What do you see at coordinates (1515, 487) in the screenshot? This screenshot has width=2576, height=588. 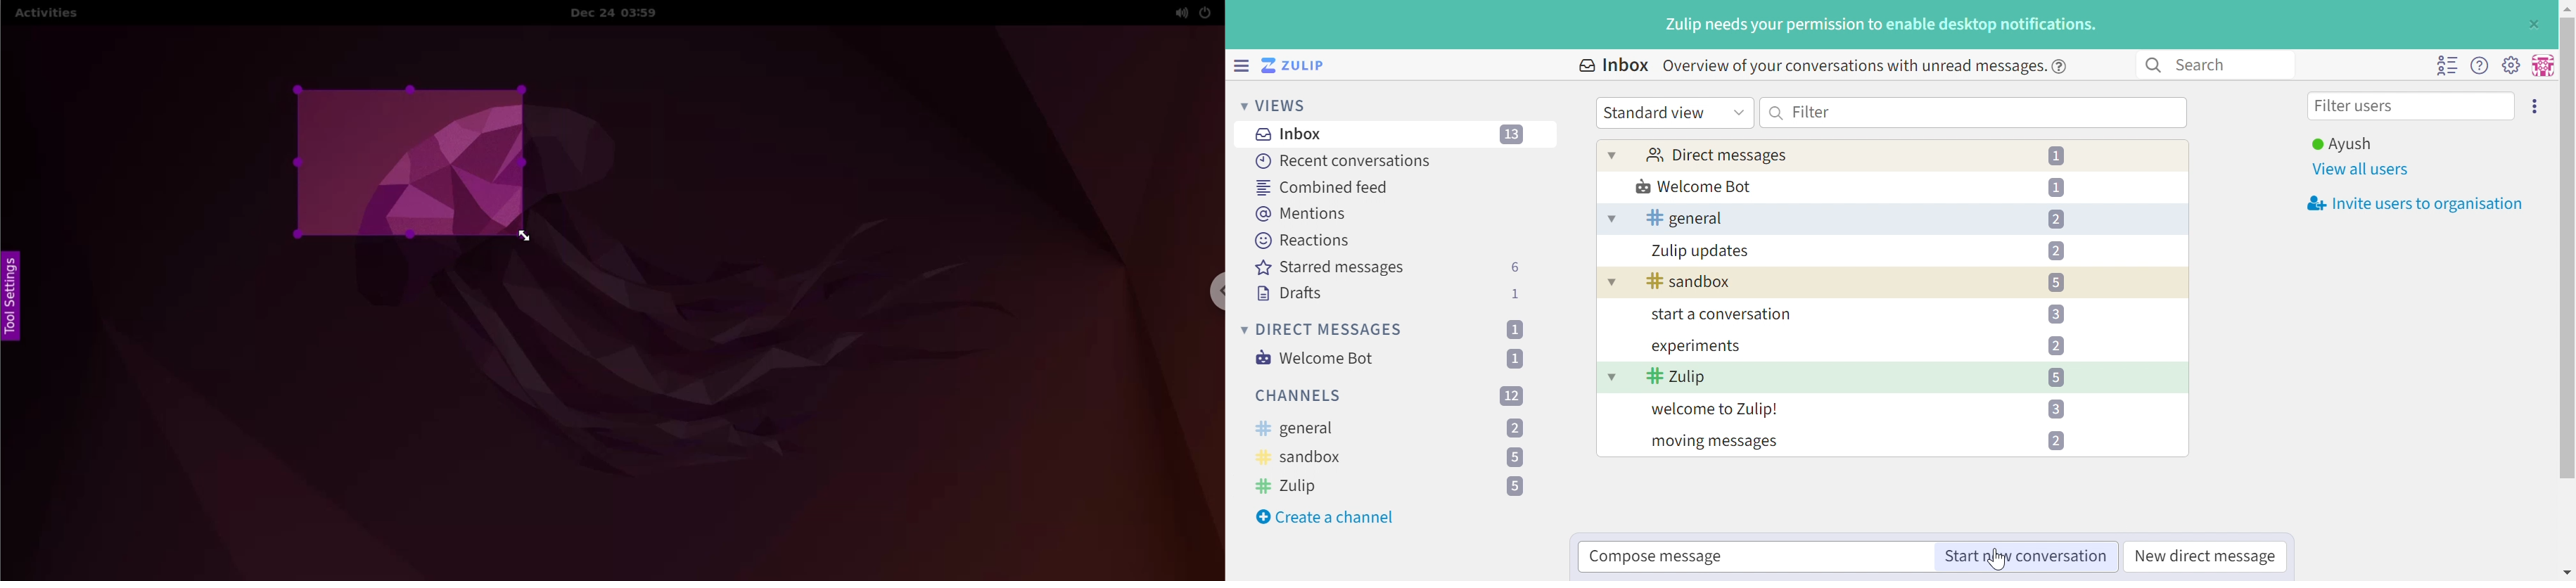 I see `5` at bounding box center [1515, 487].